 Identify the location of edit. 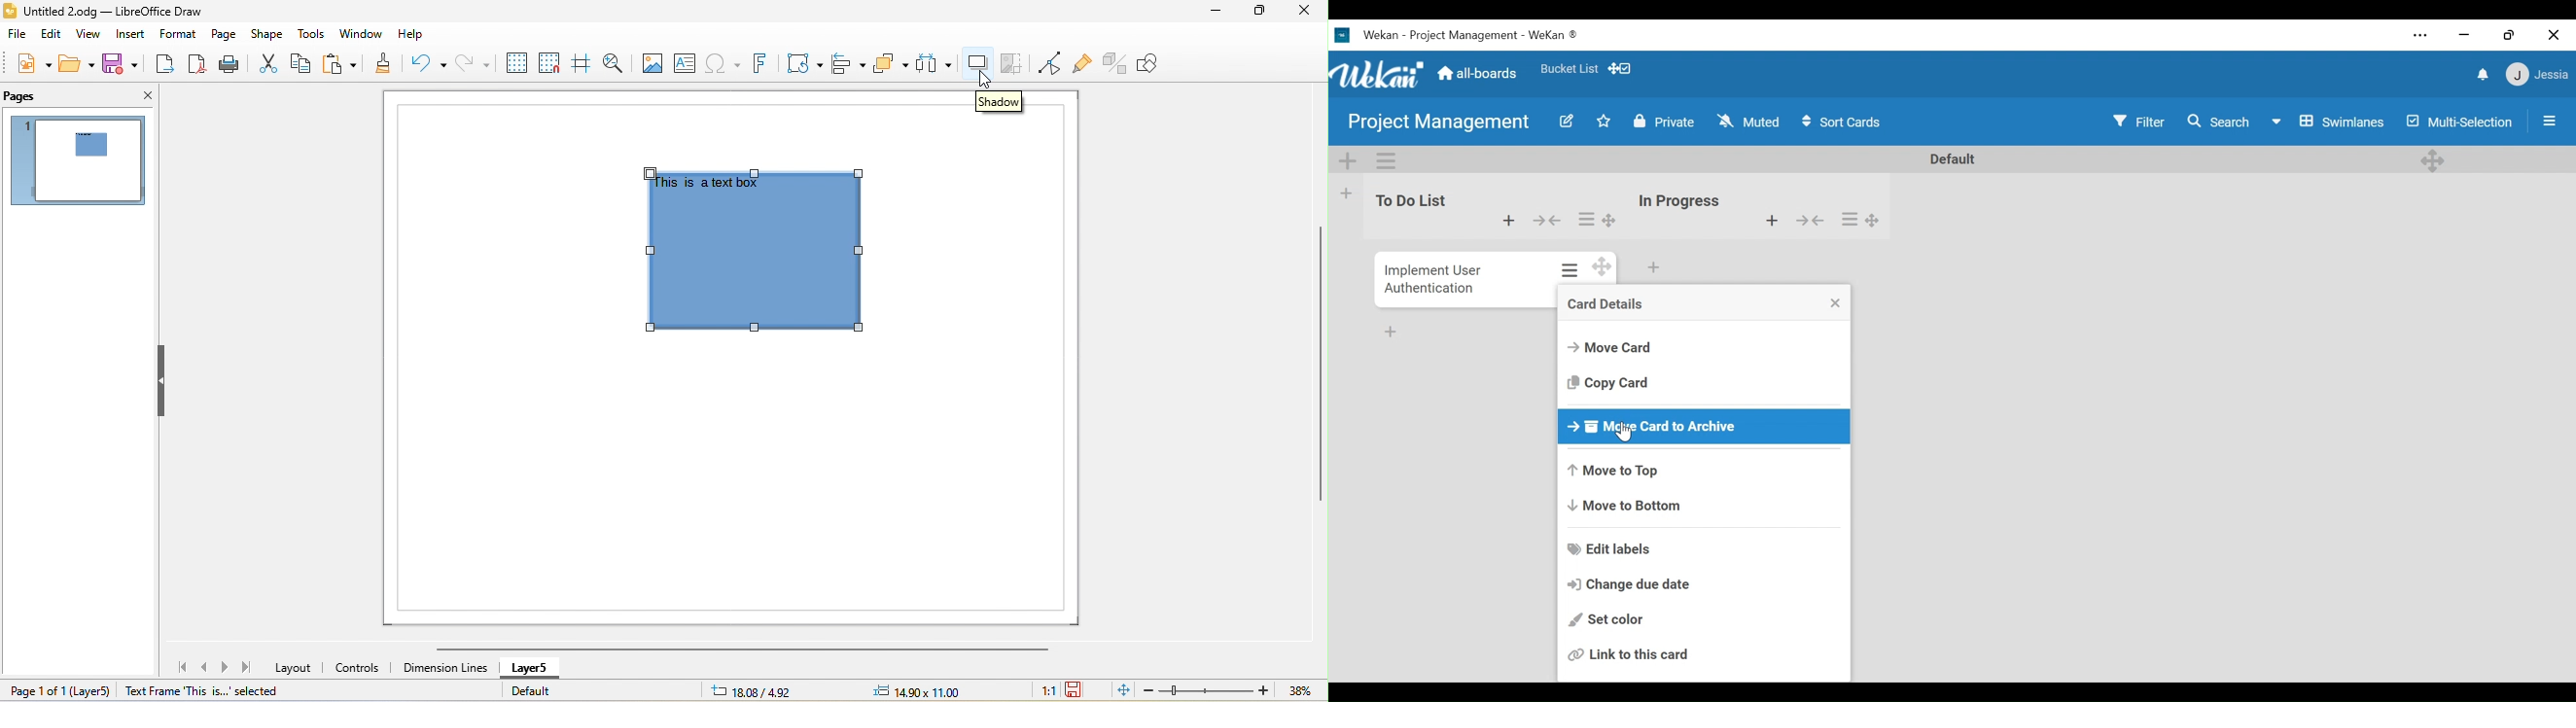
(53, 36).